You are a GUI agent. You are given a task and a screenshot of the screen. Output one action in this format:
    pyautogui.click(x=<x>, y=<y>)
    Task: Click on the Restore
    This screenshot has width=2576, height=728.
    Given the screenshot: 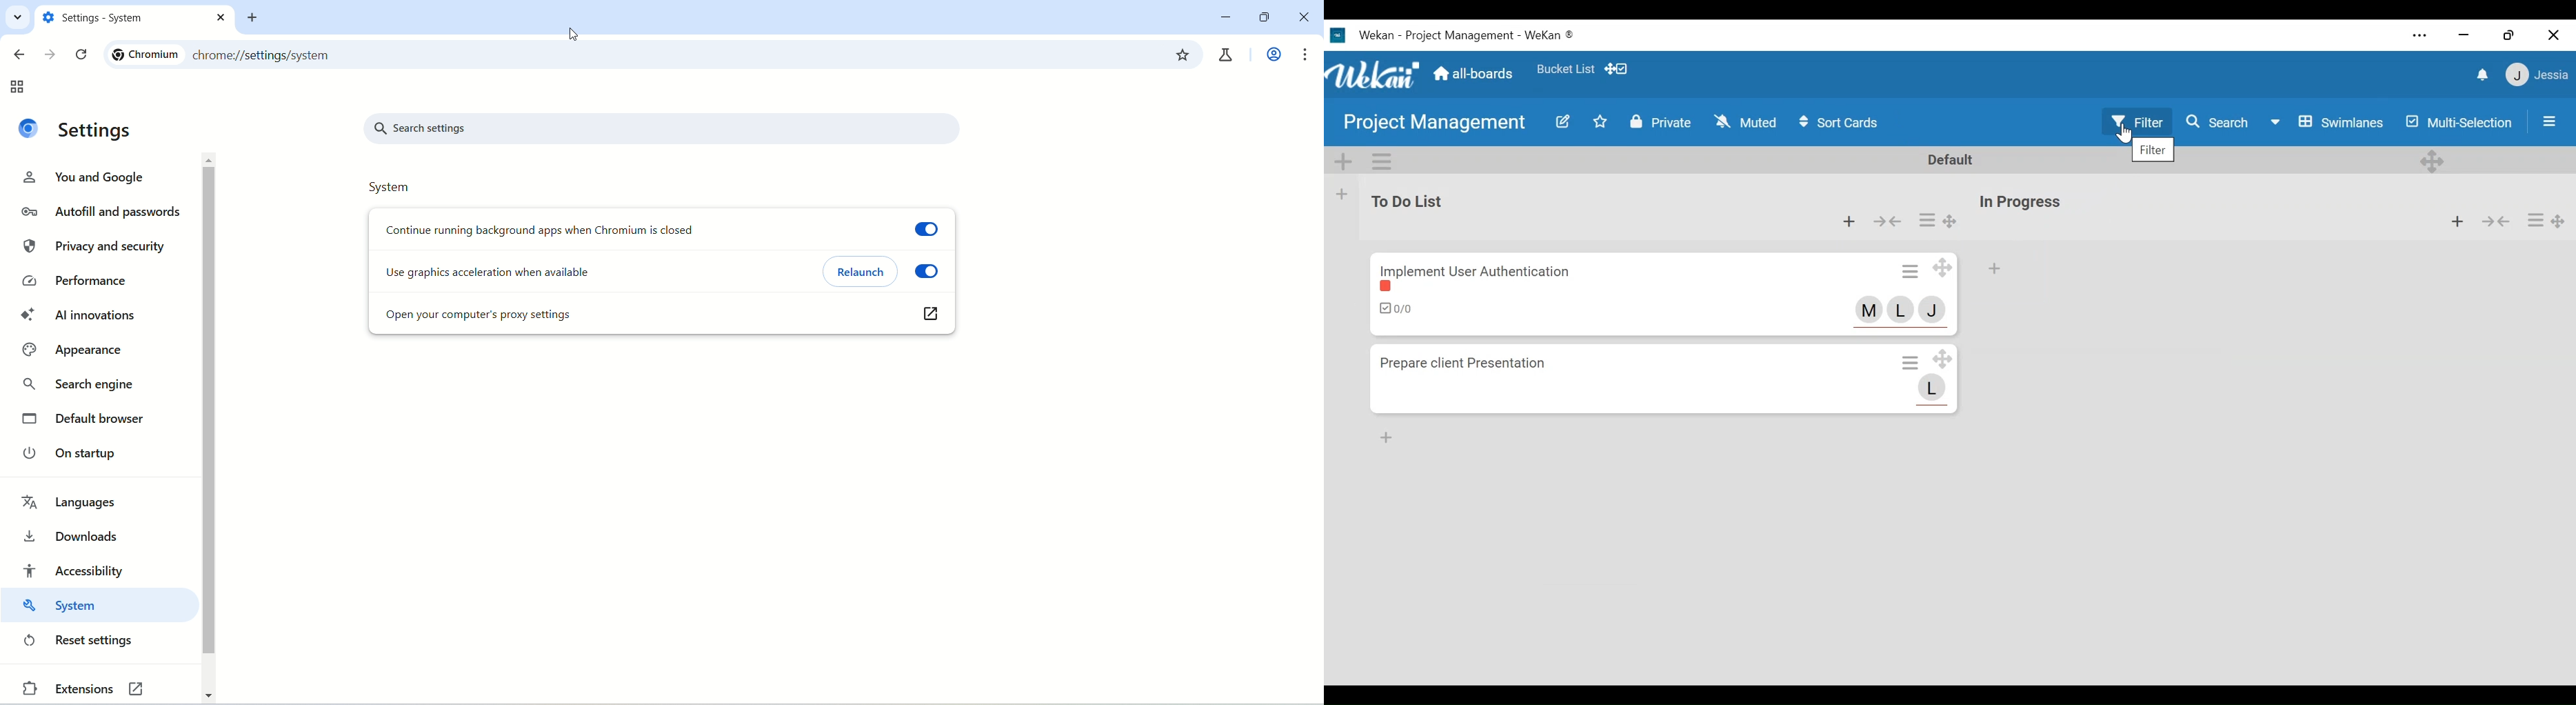 What is the action you would take?
    pyautogui.click(x=2508, y=35)
    